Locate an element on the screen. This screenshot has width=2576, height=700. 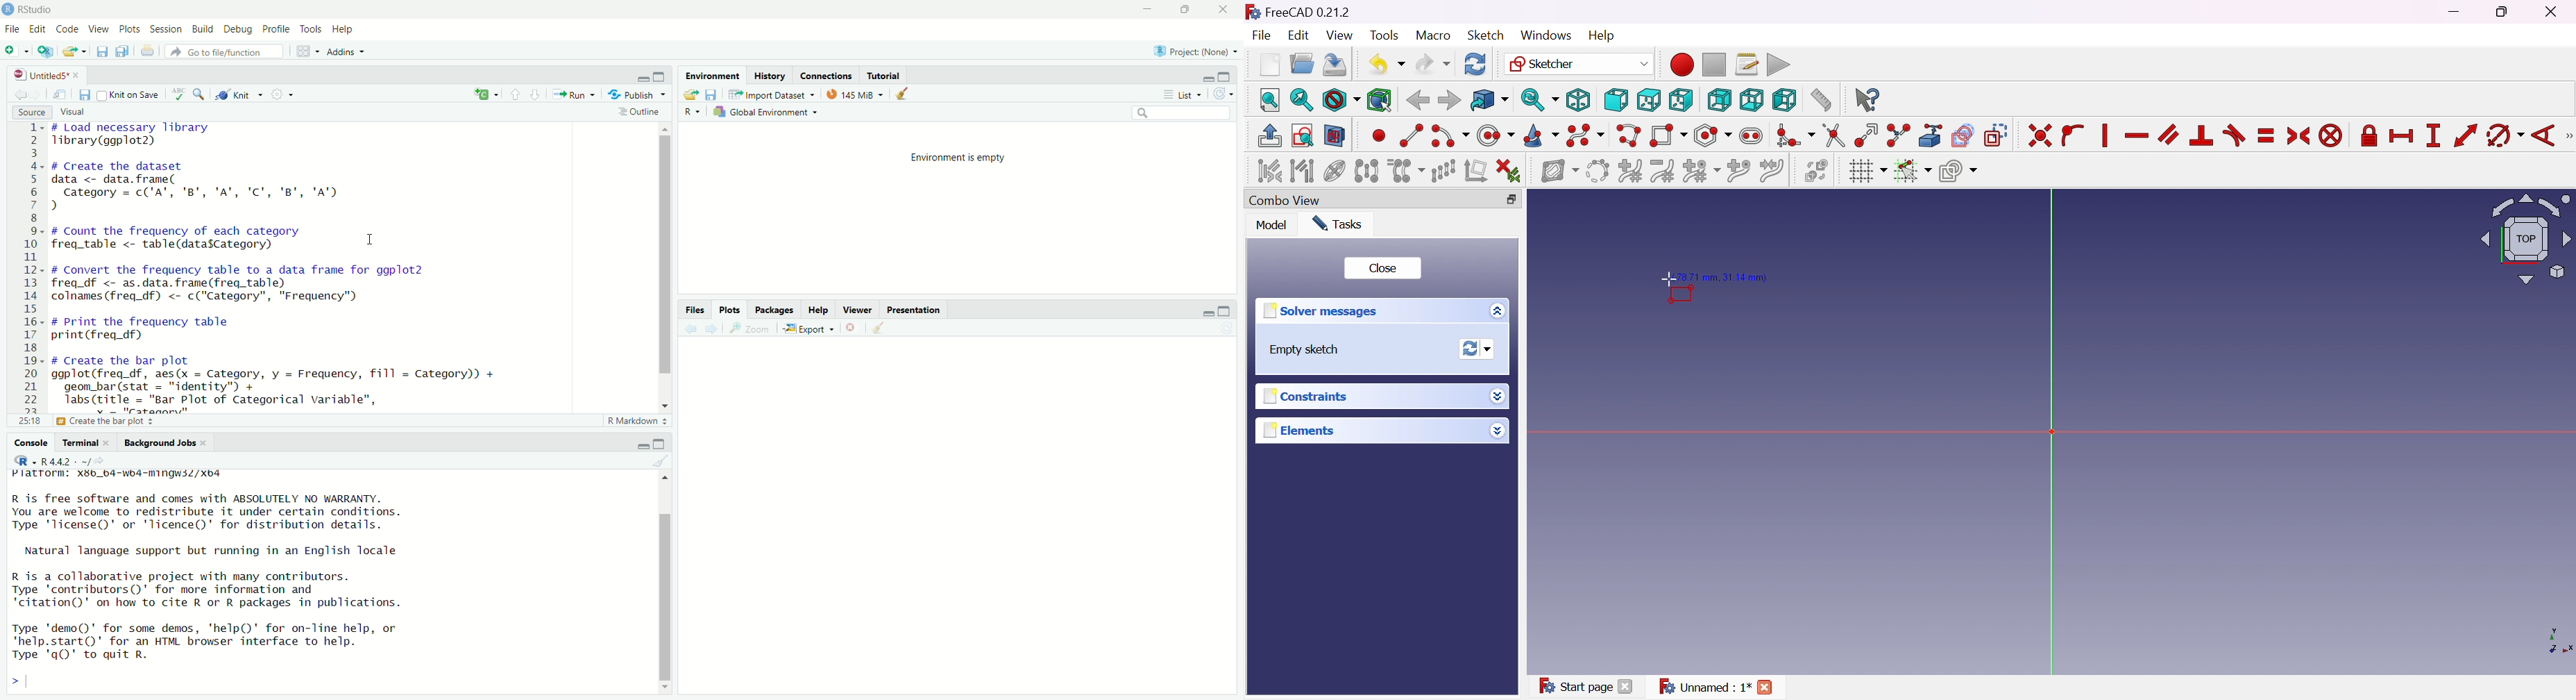
Combo is located at coordinates (1289, 201).